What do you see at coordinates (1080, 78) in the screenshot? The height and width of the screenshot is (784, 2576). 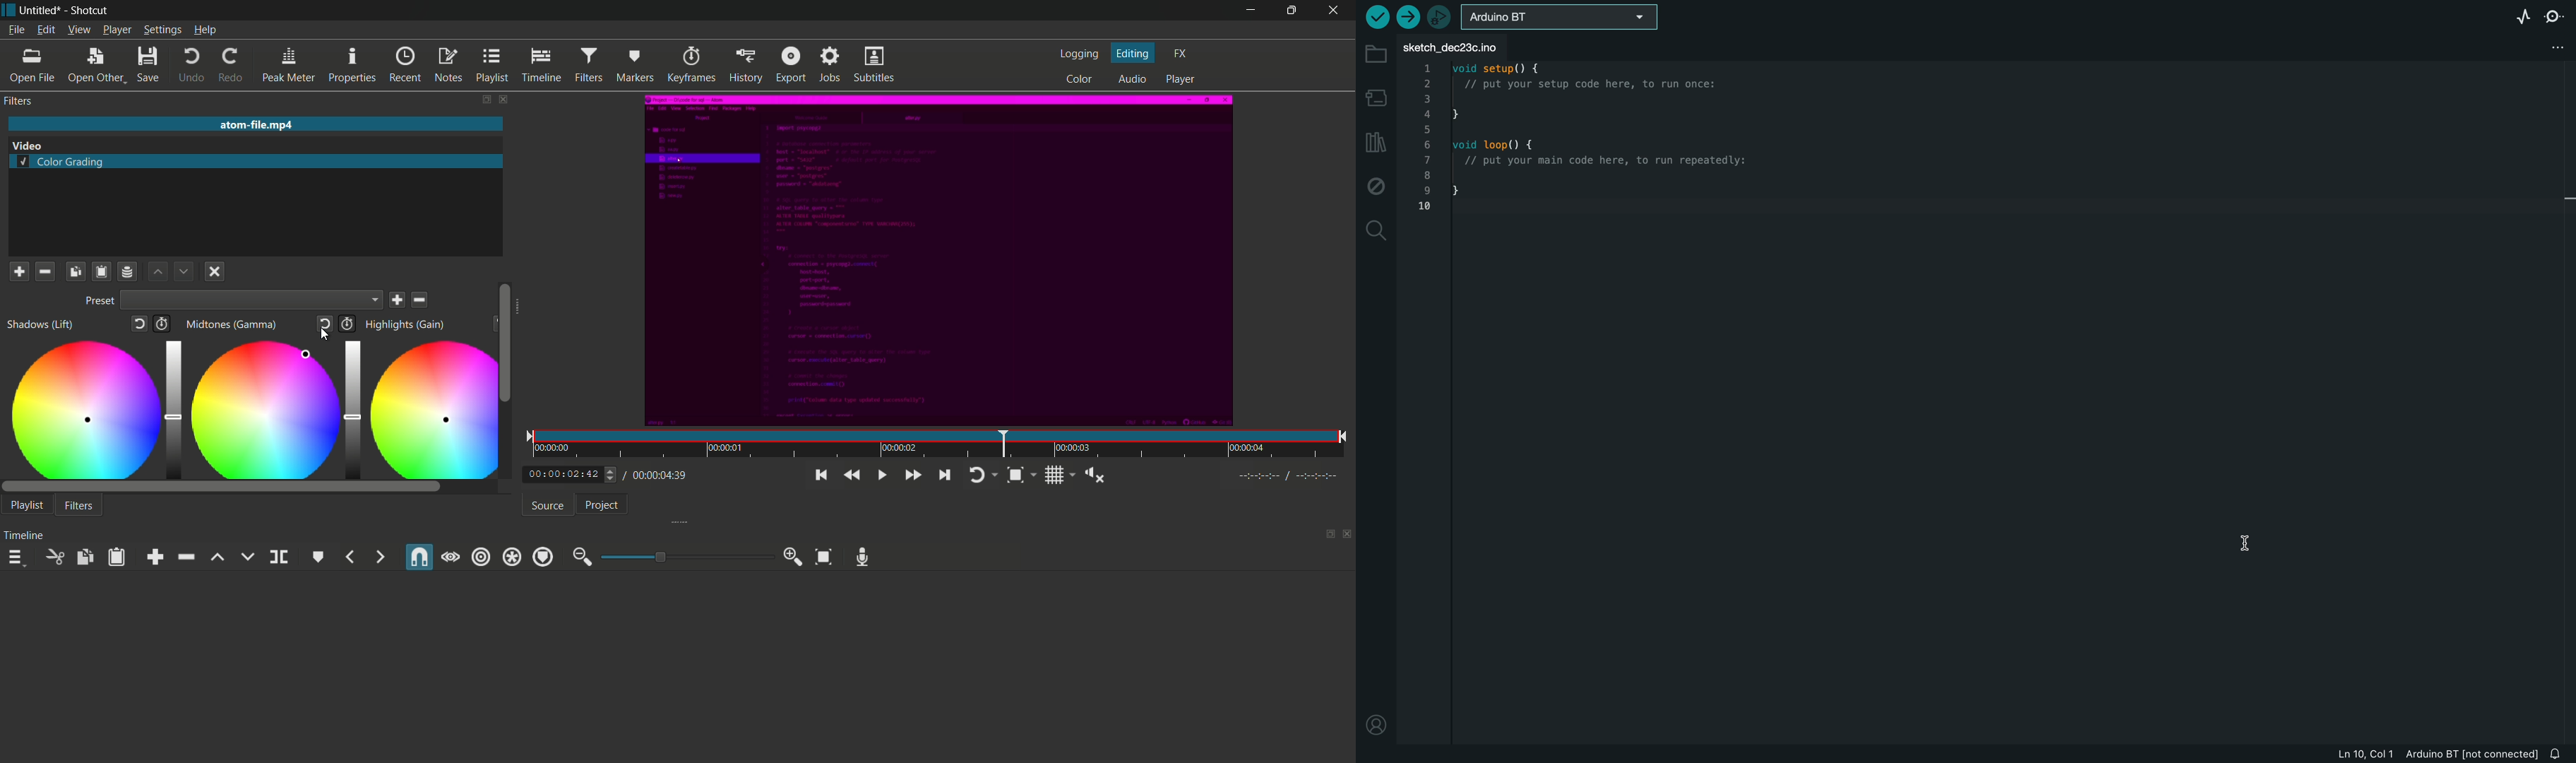 I see `color` at bounding box center [1080, 78].